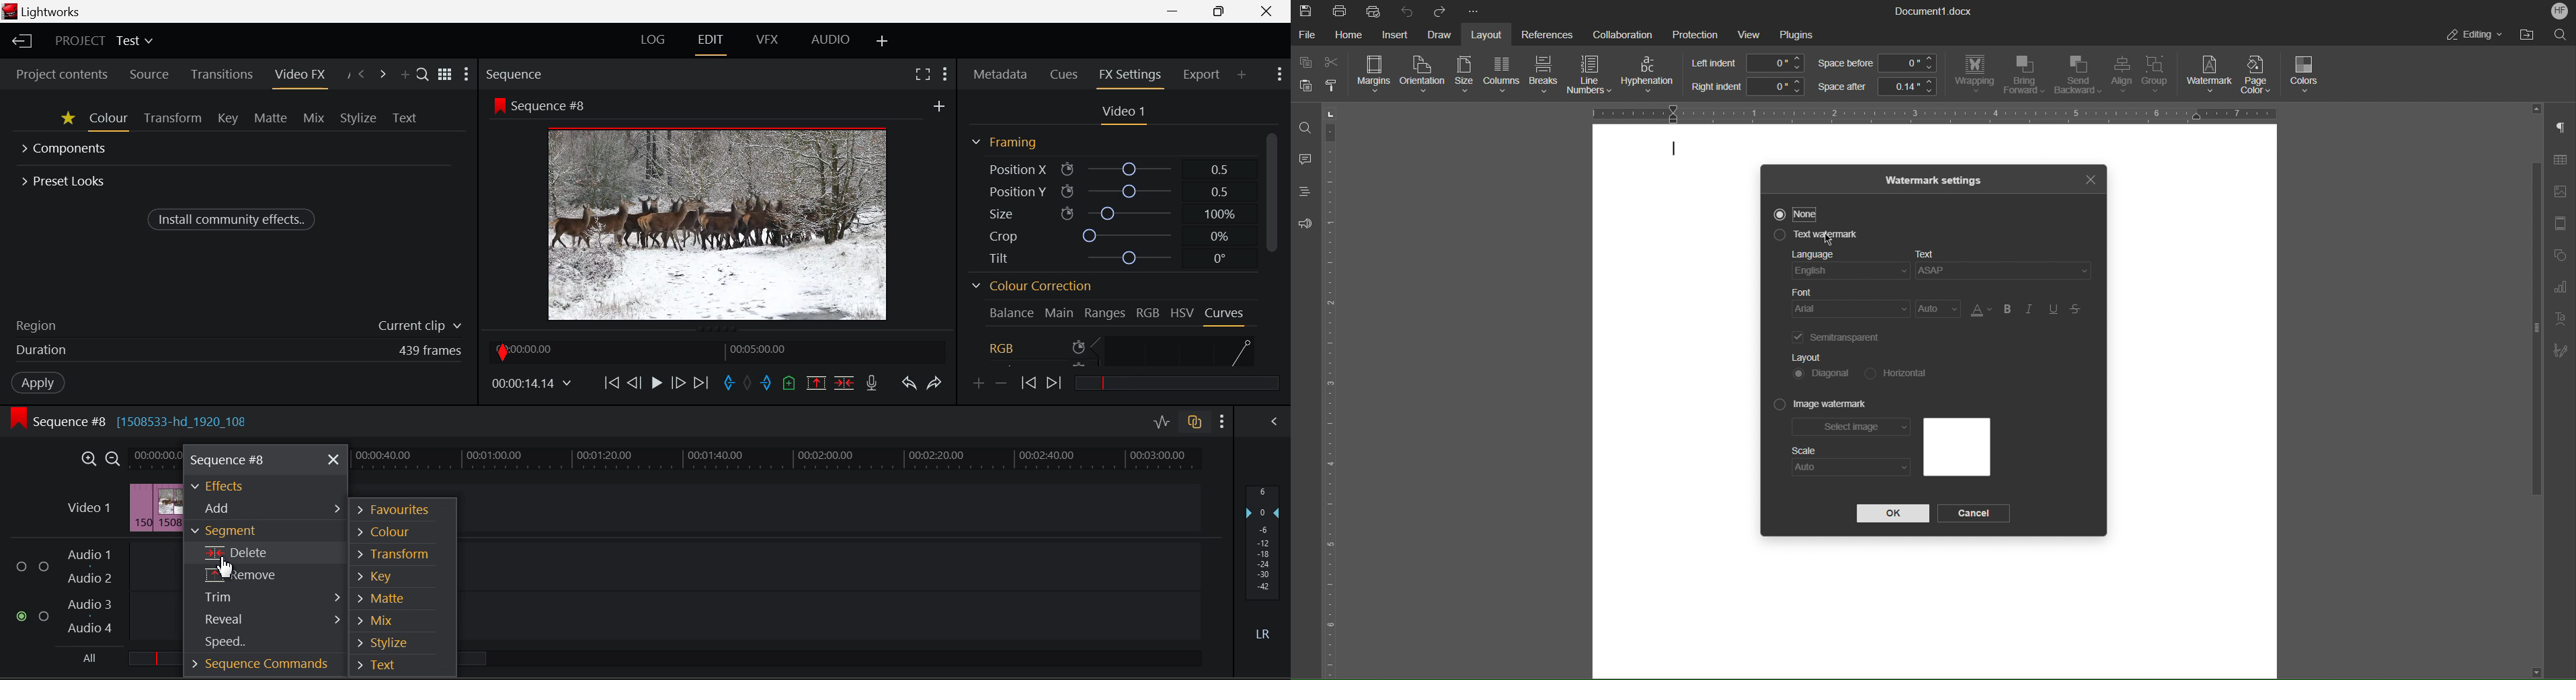 The height and width of the screenshot is (700, 2576). Describe the element at coordinates (1305, 161) in the screenshot. I see `Comment` at that location.